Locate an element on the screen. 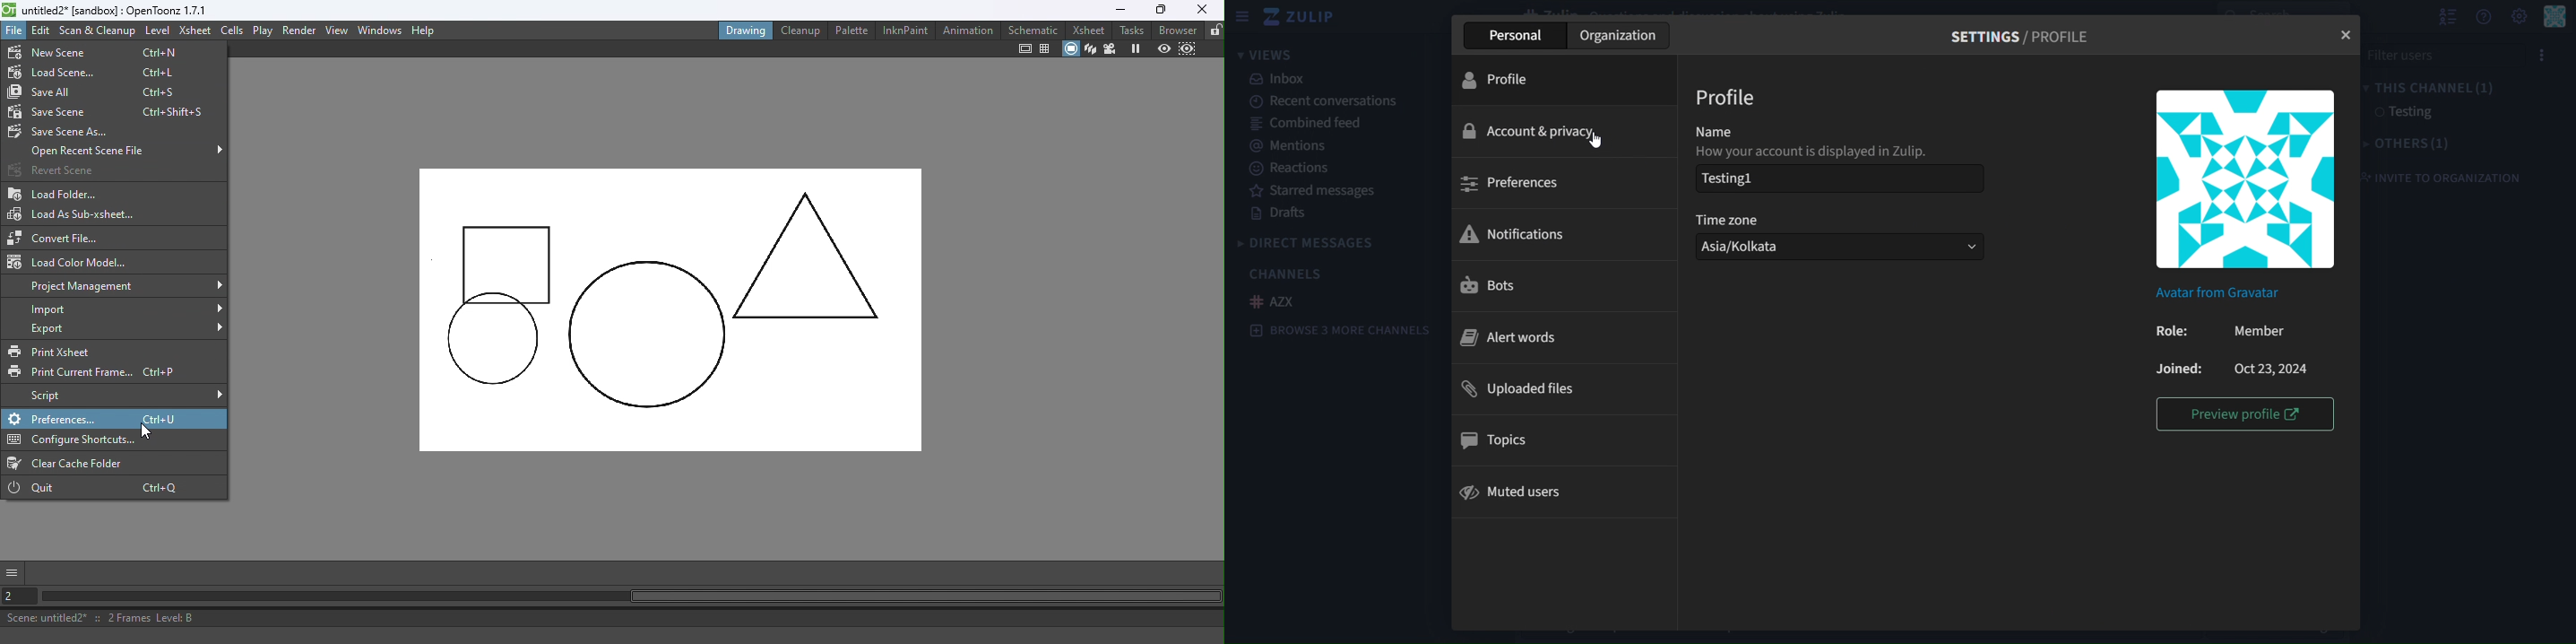 The image size is (2576, 644). Script is located at coordinates (125, 396).